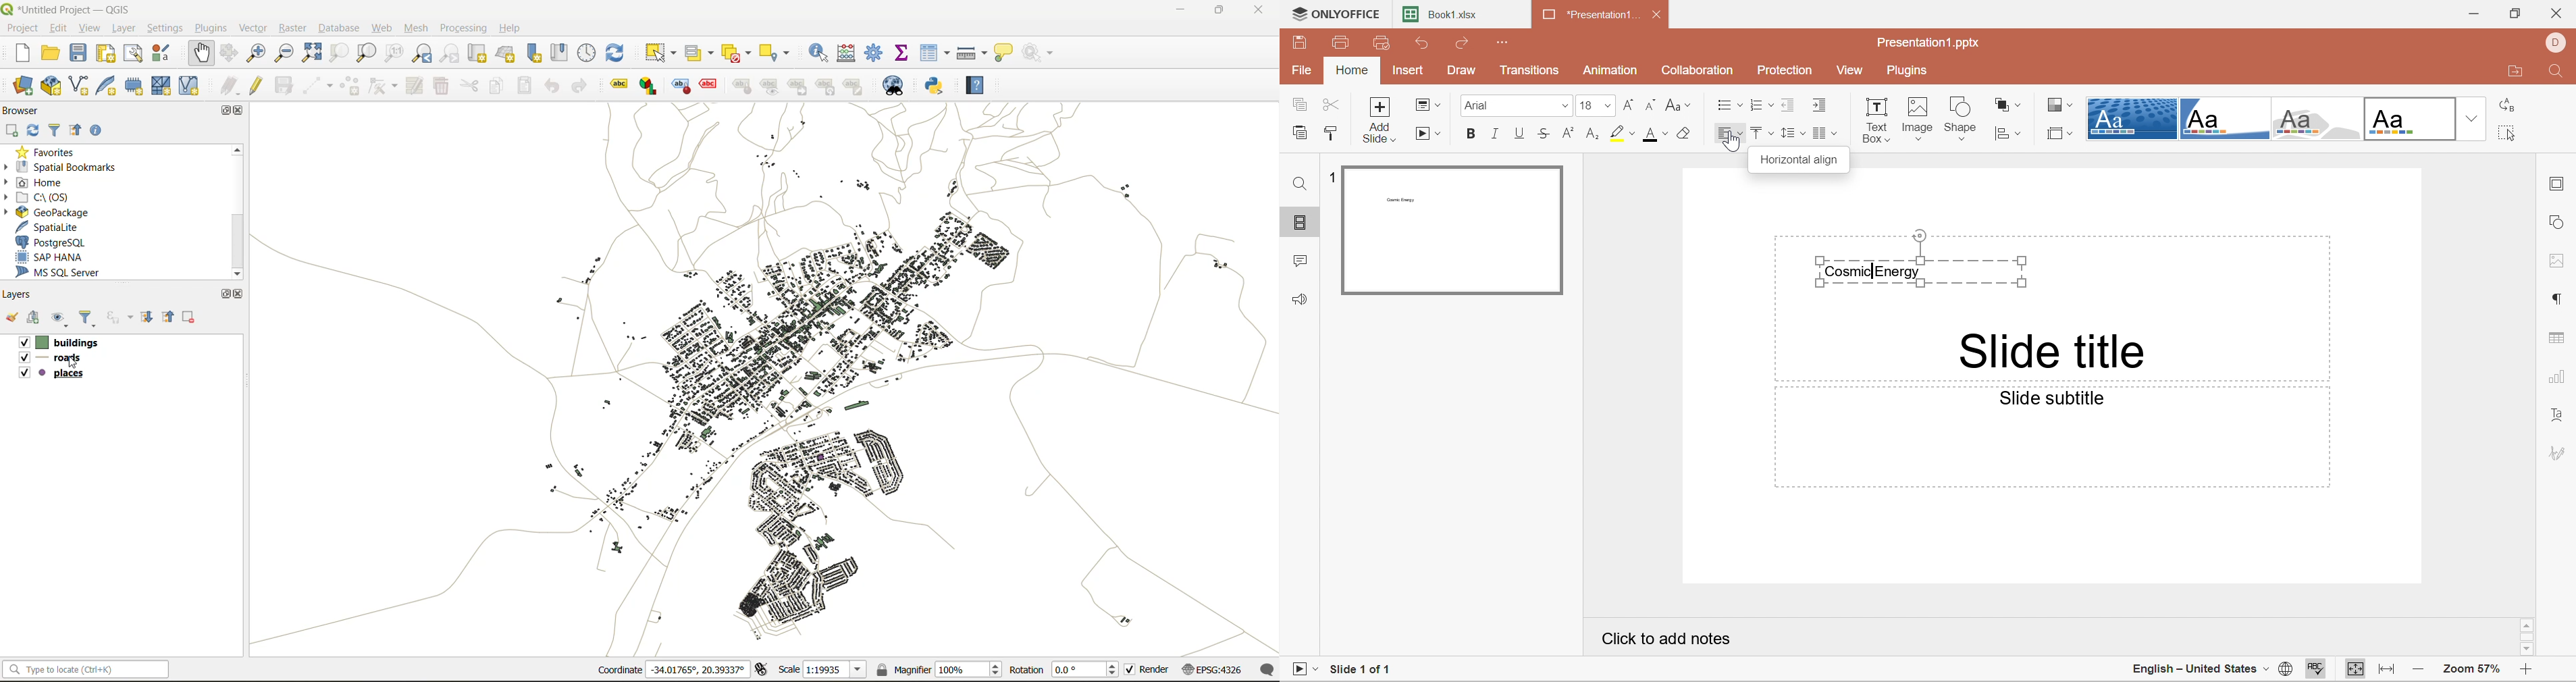 The height and width of the screenshot is (700, 2576). I want to click on Select all, so click(2508, 132).